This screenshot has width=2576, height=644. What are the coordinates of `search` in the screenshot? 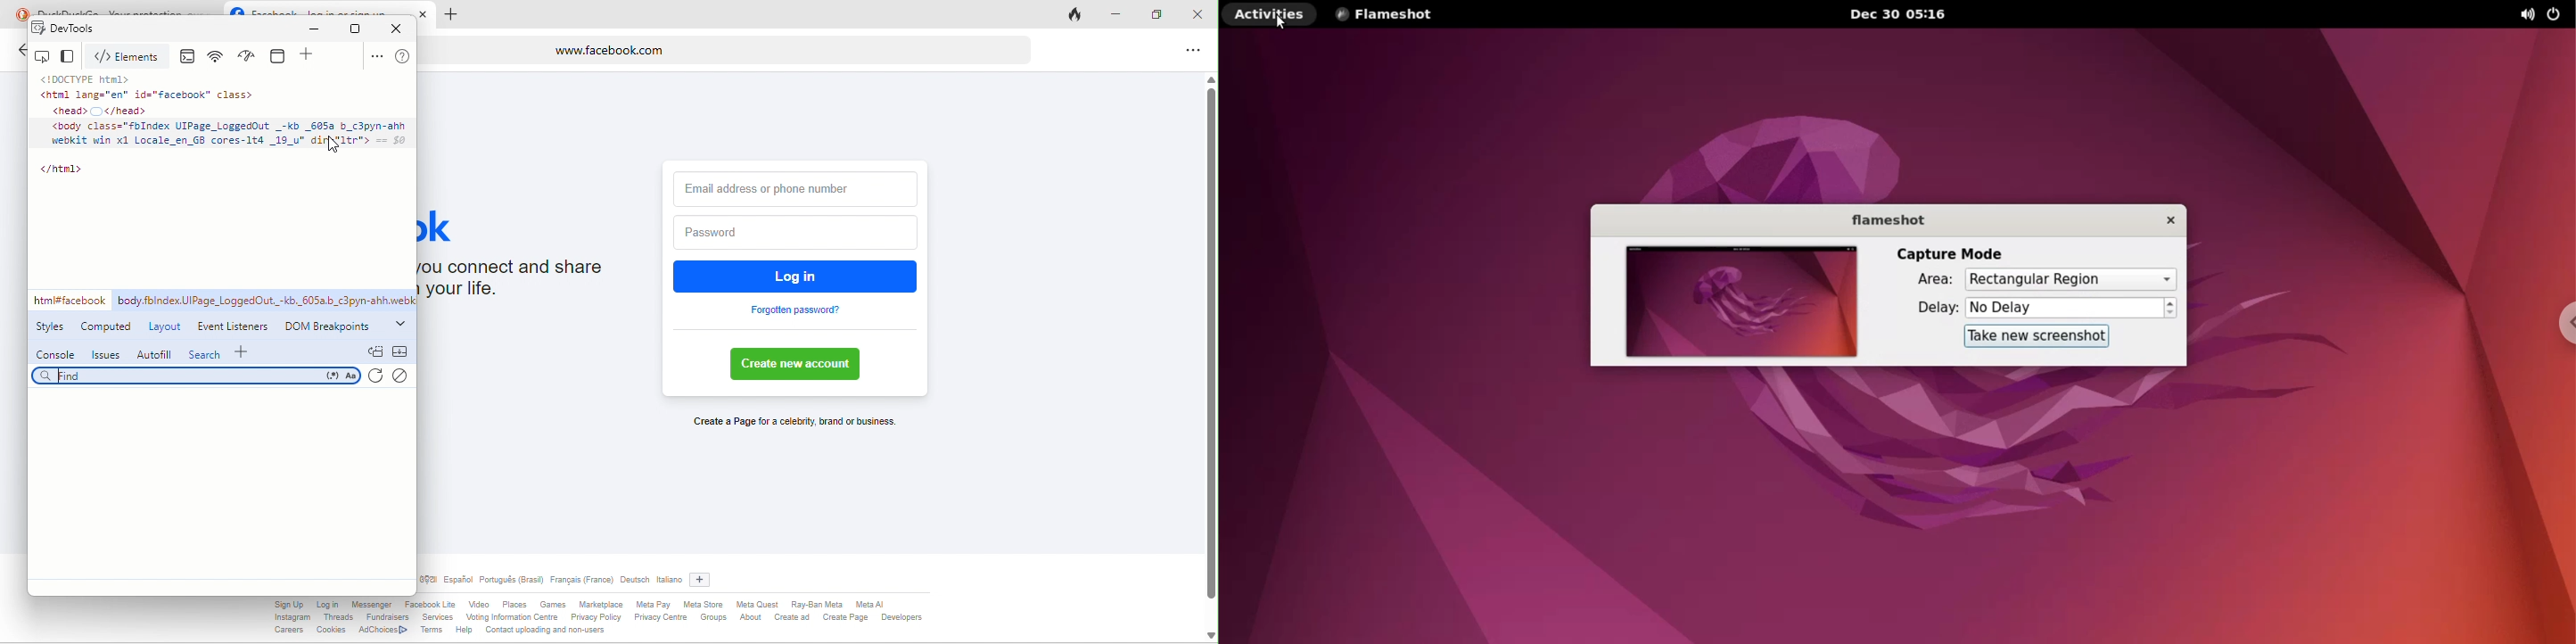 It's located at (197, 377).